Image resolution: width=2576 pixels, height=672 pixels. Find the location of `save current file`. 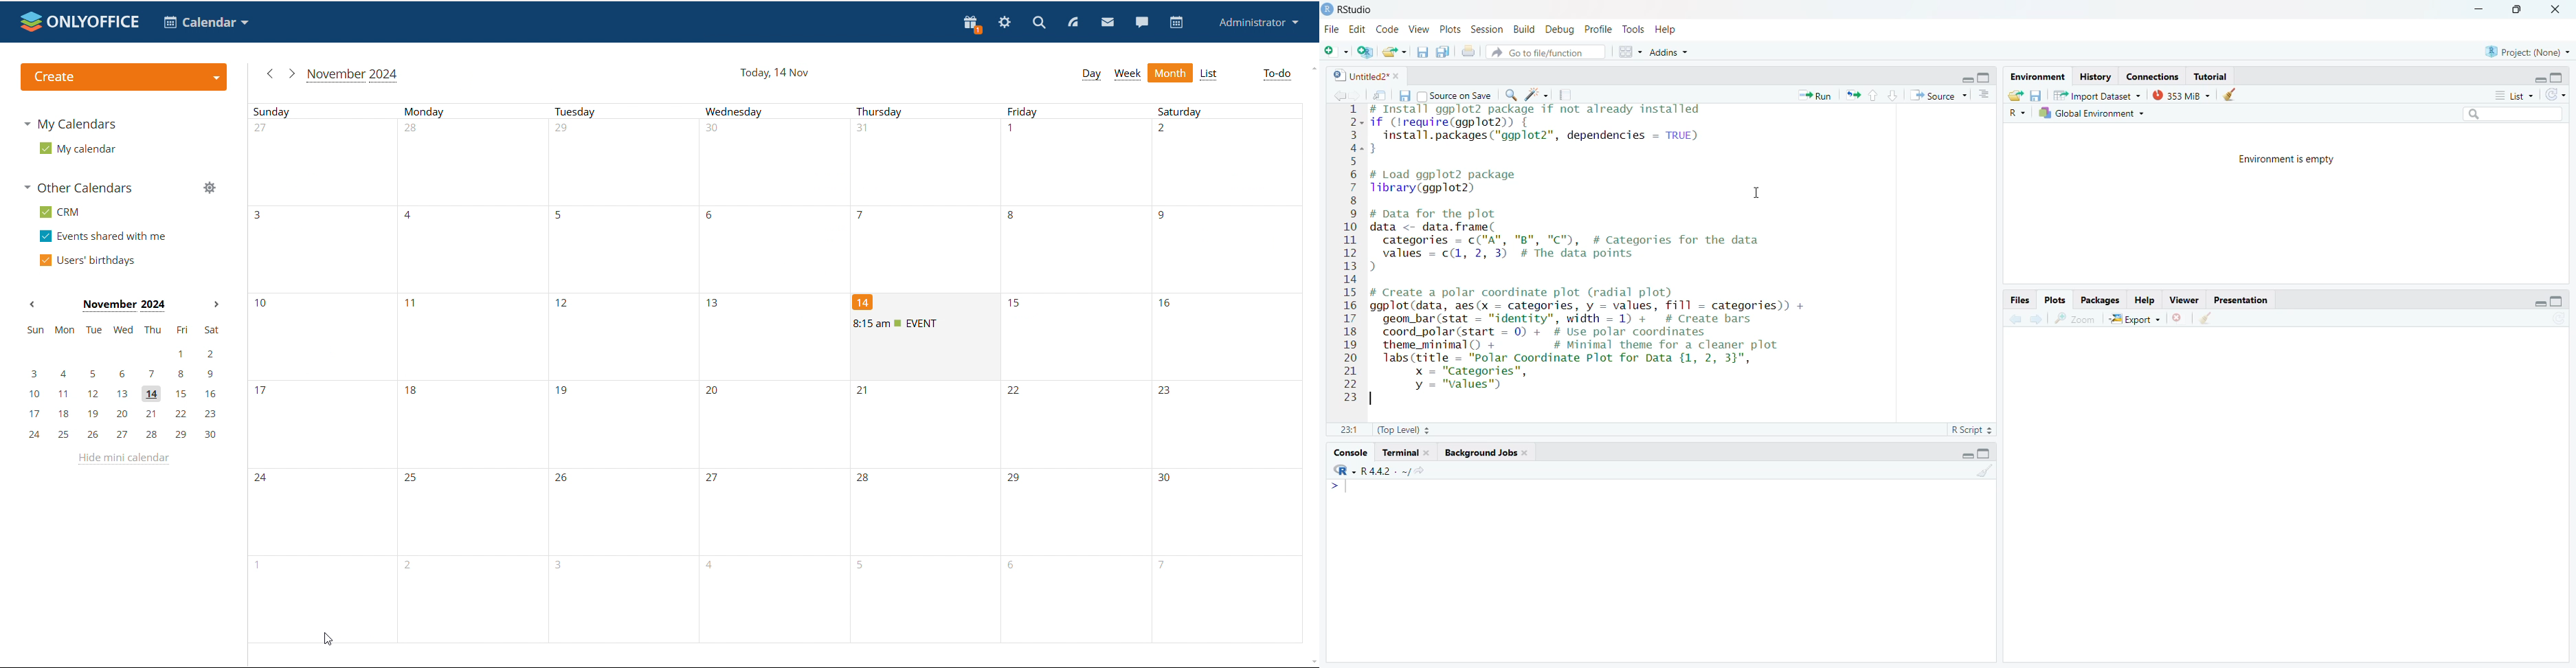

save current file is located at coordinates (1423, 52).